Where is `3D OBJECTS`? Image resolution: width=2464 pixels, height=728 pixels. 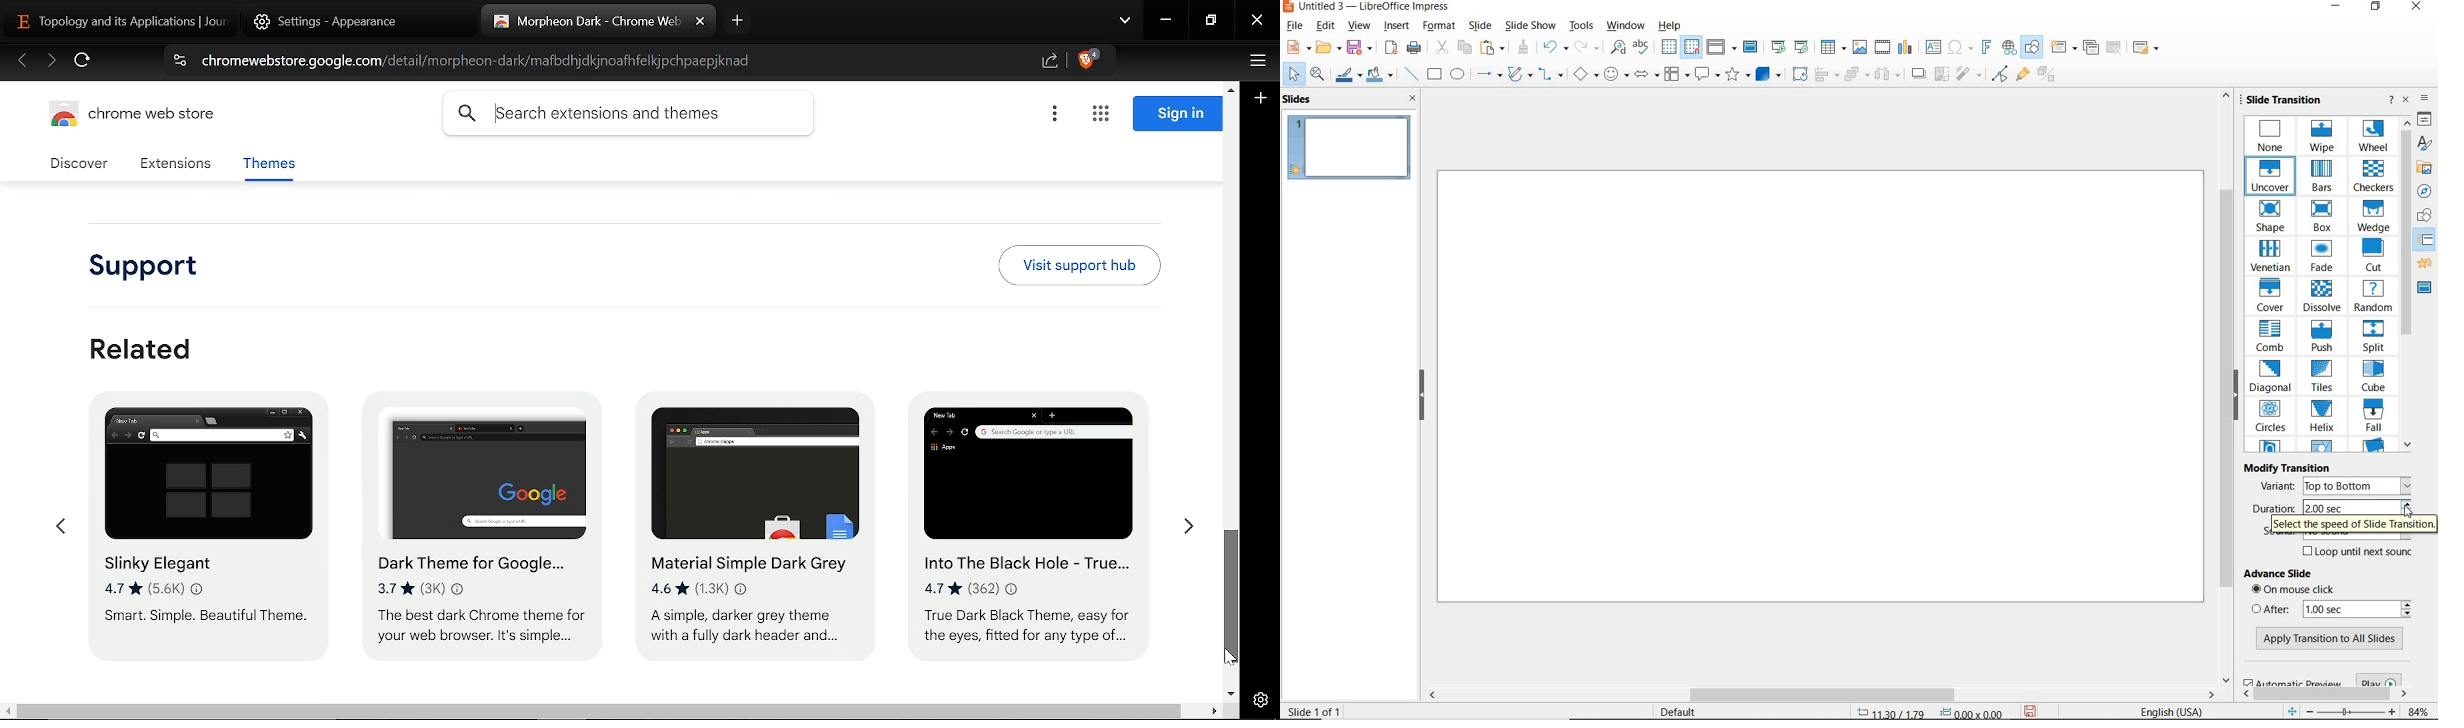 3D OBJECTS is located at coordinates (1769, 74).